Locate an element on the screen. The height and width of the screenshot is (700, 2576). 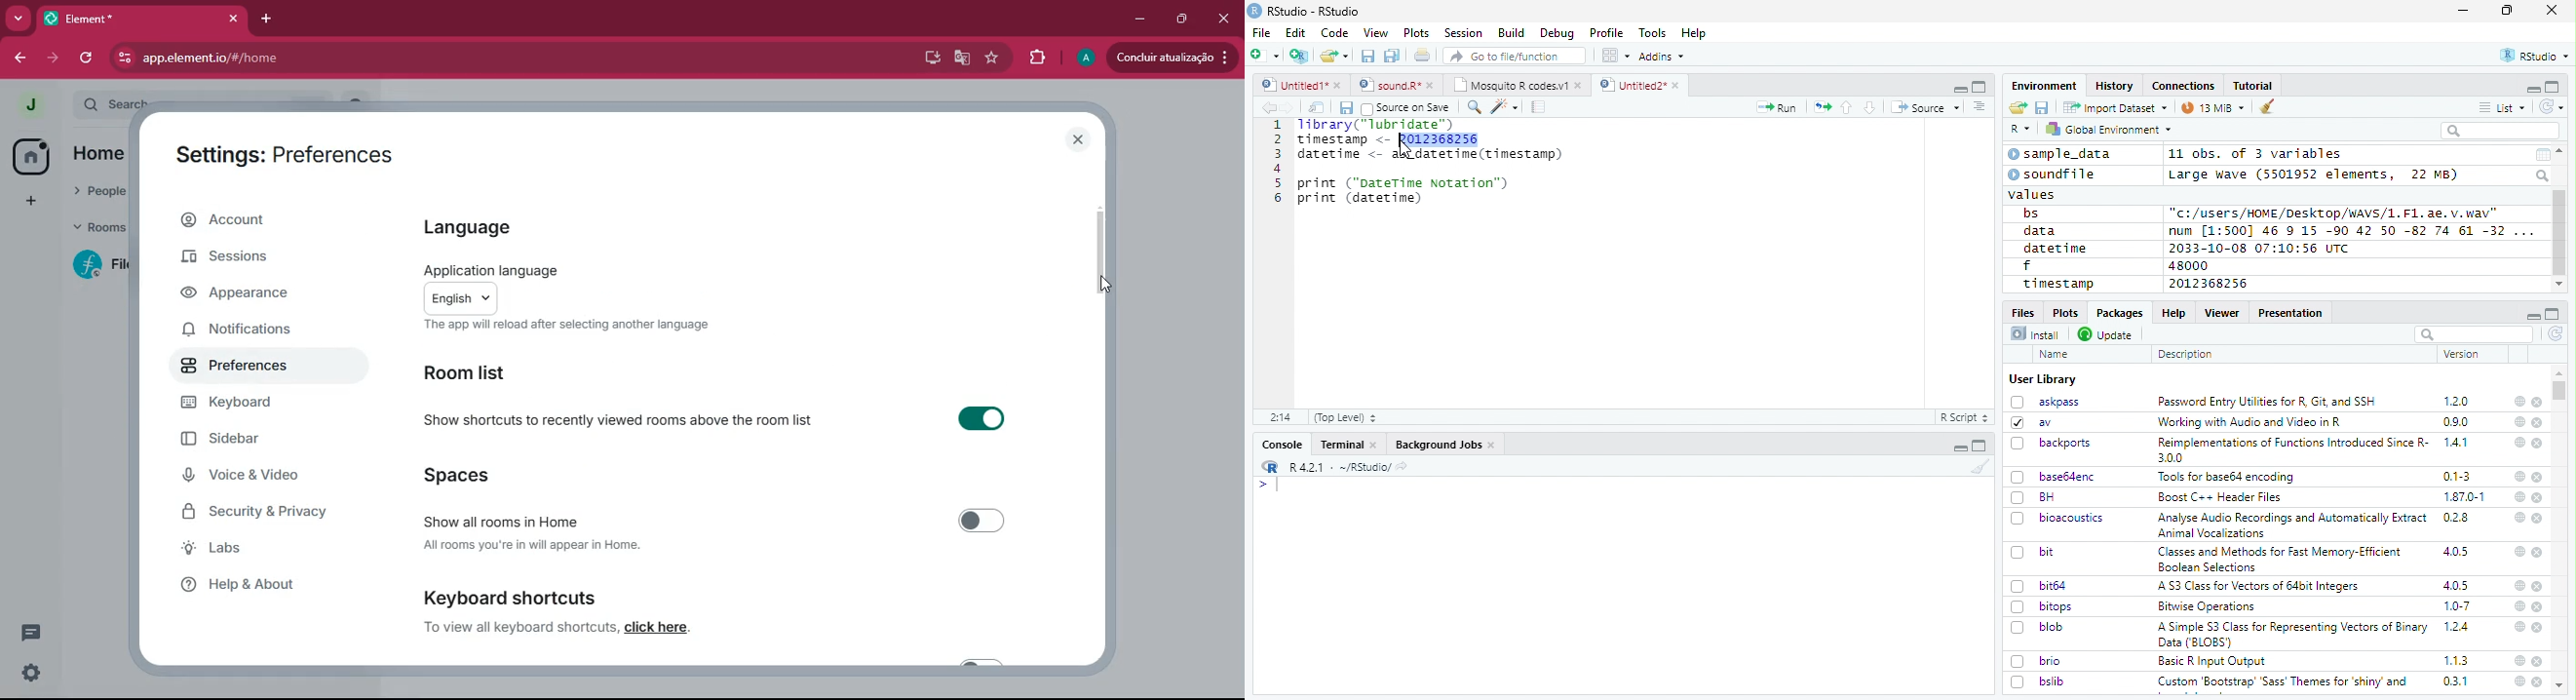
Large wave (5501952 elements, 22 MB) is located at coordinates (2316, 175).